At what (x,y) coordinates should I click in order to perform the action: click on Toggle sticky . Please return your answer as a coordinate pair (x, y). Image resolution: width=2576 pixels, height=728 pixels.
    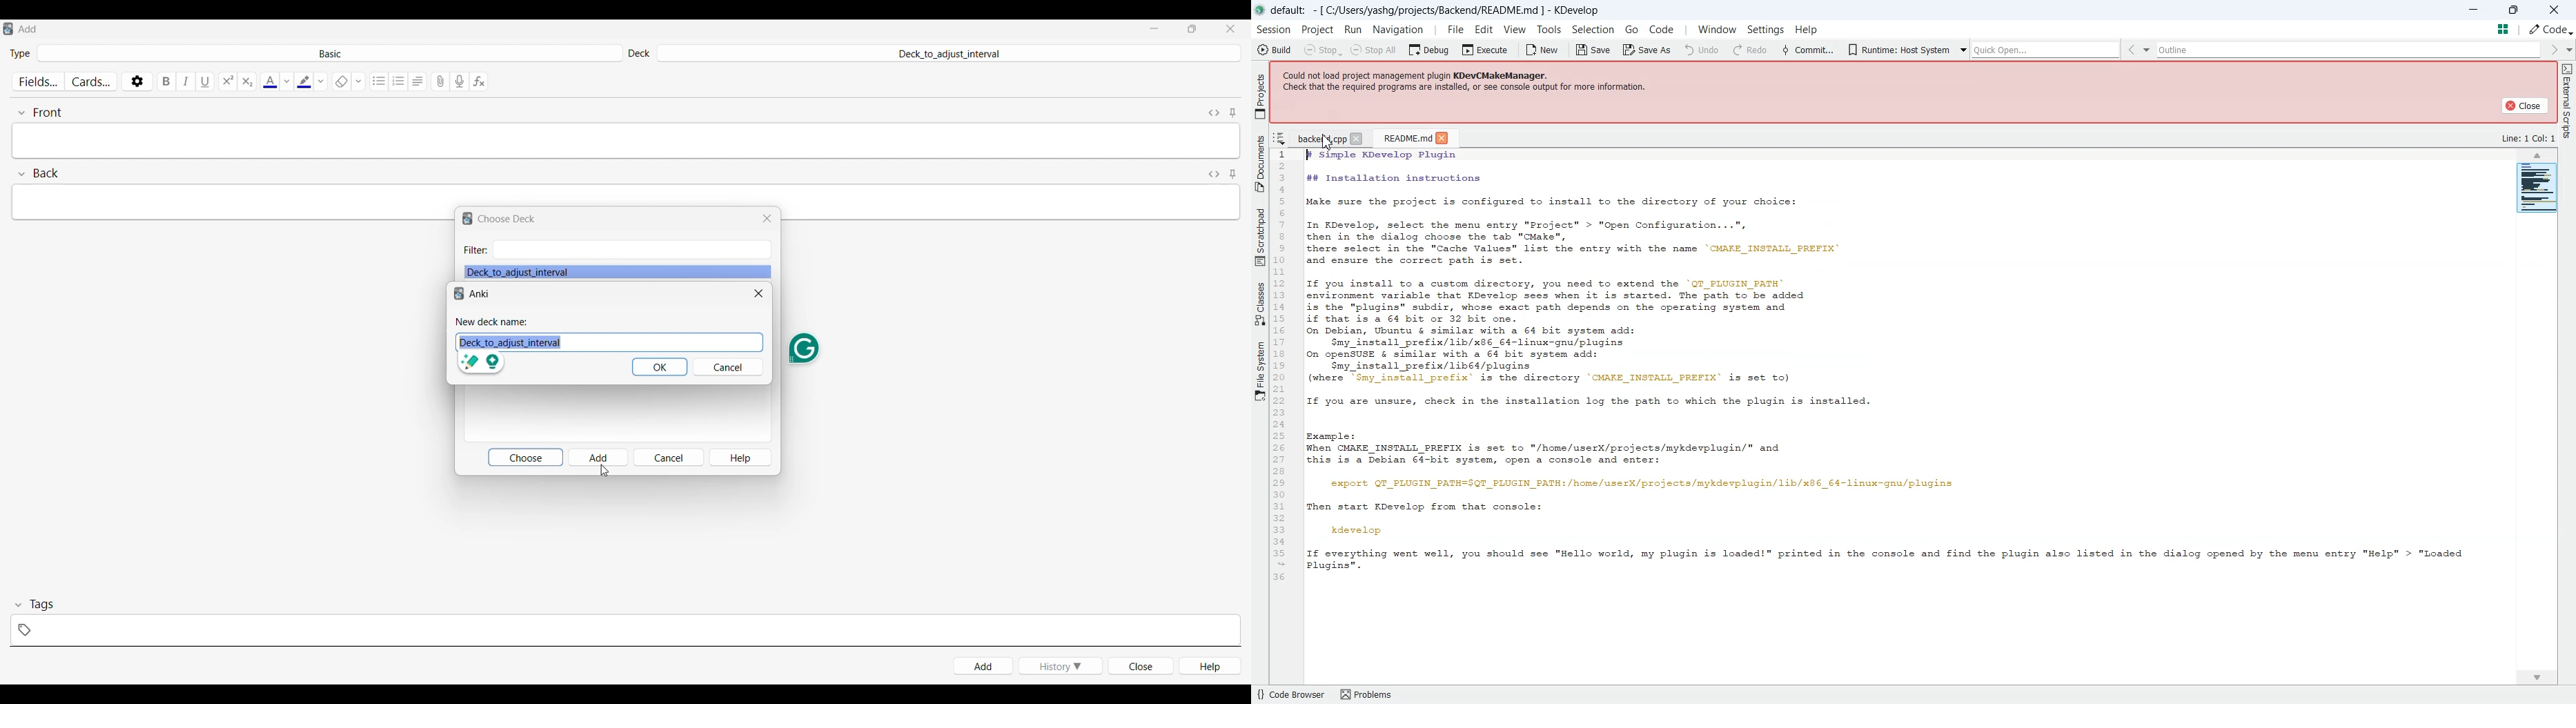
    Looking at the image, I should click on (1232, 113).